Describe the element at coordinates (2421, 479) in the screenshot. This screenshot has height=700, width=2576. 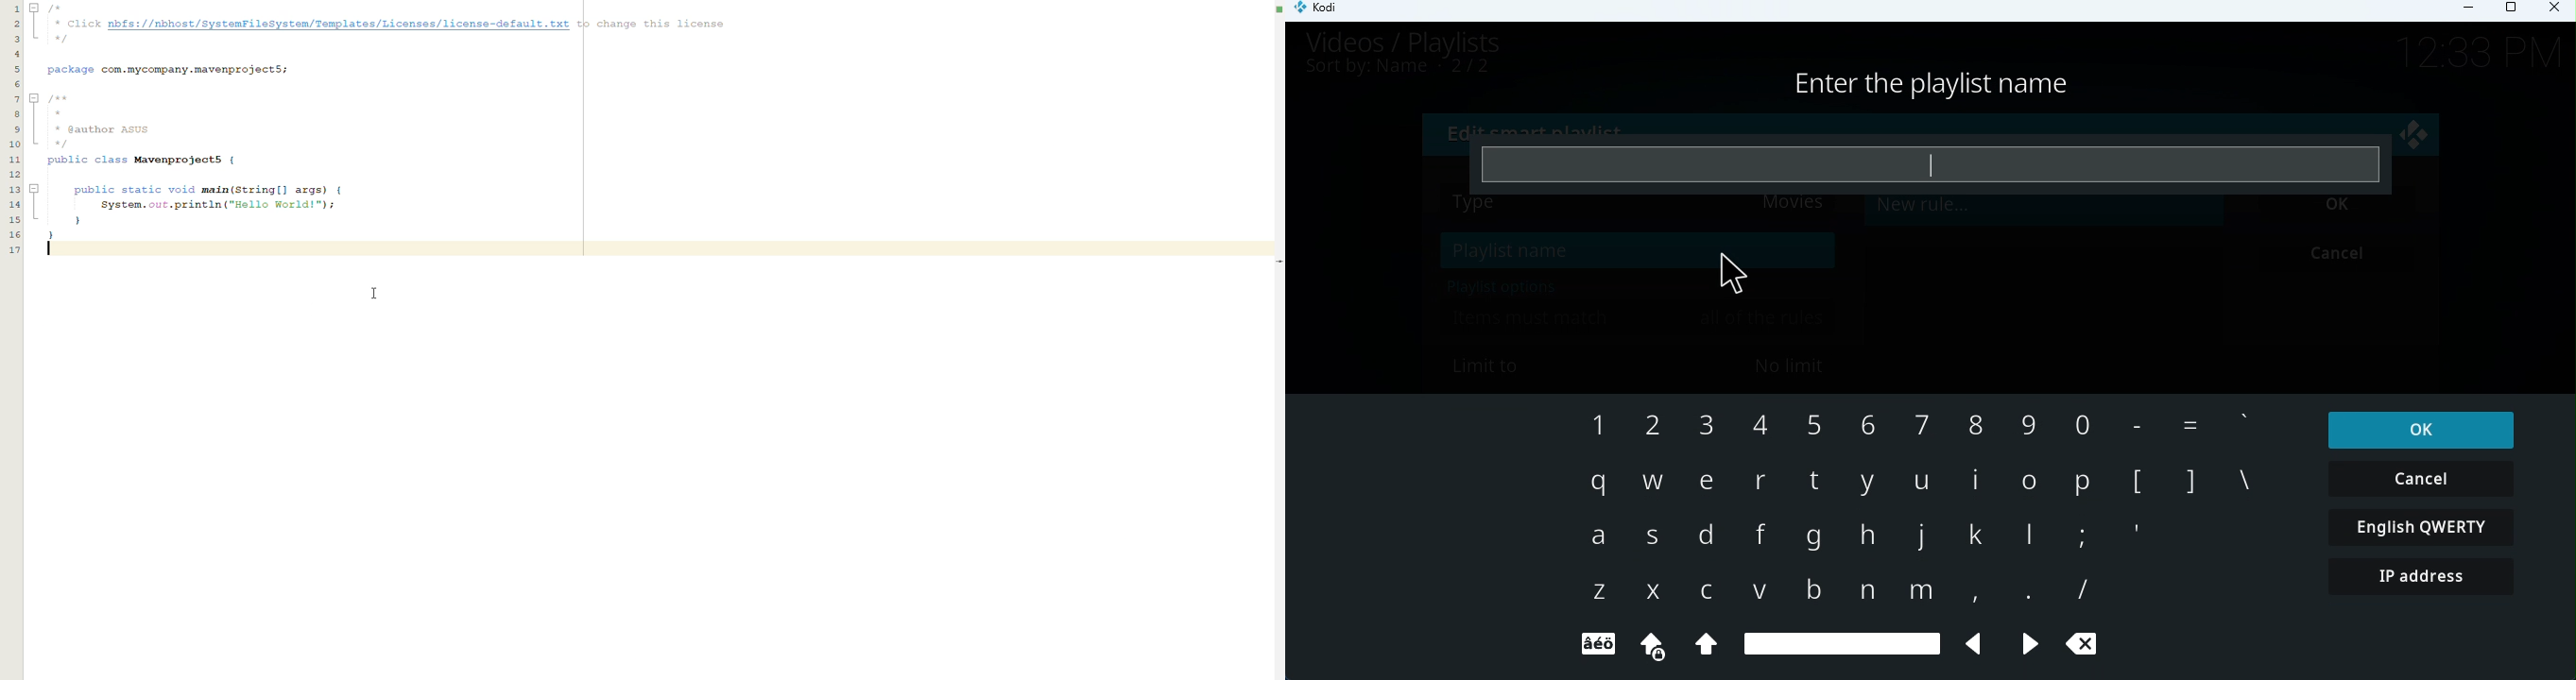
I see `Cancel` at that location.